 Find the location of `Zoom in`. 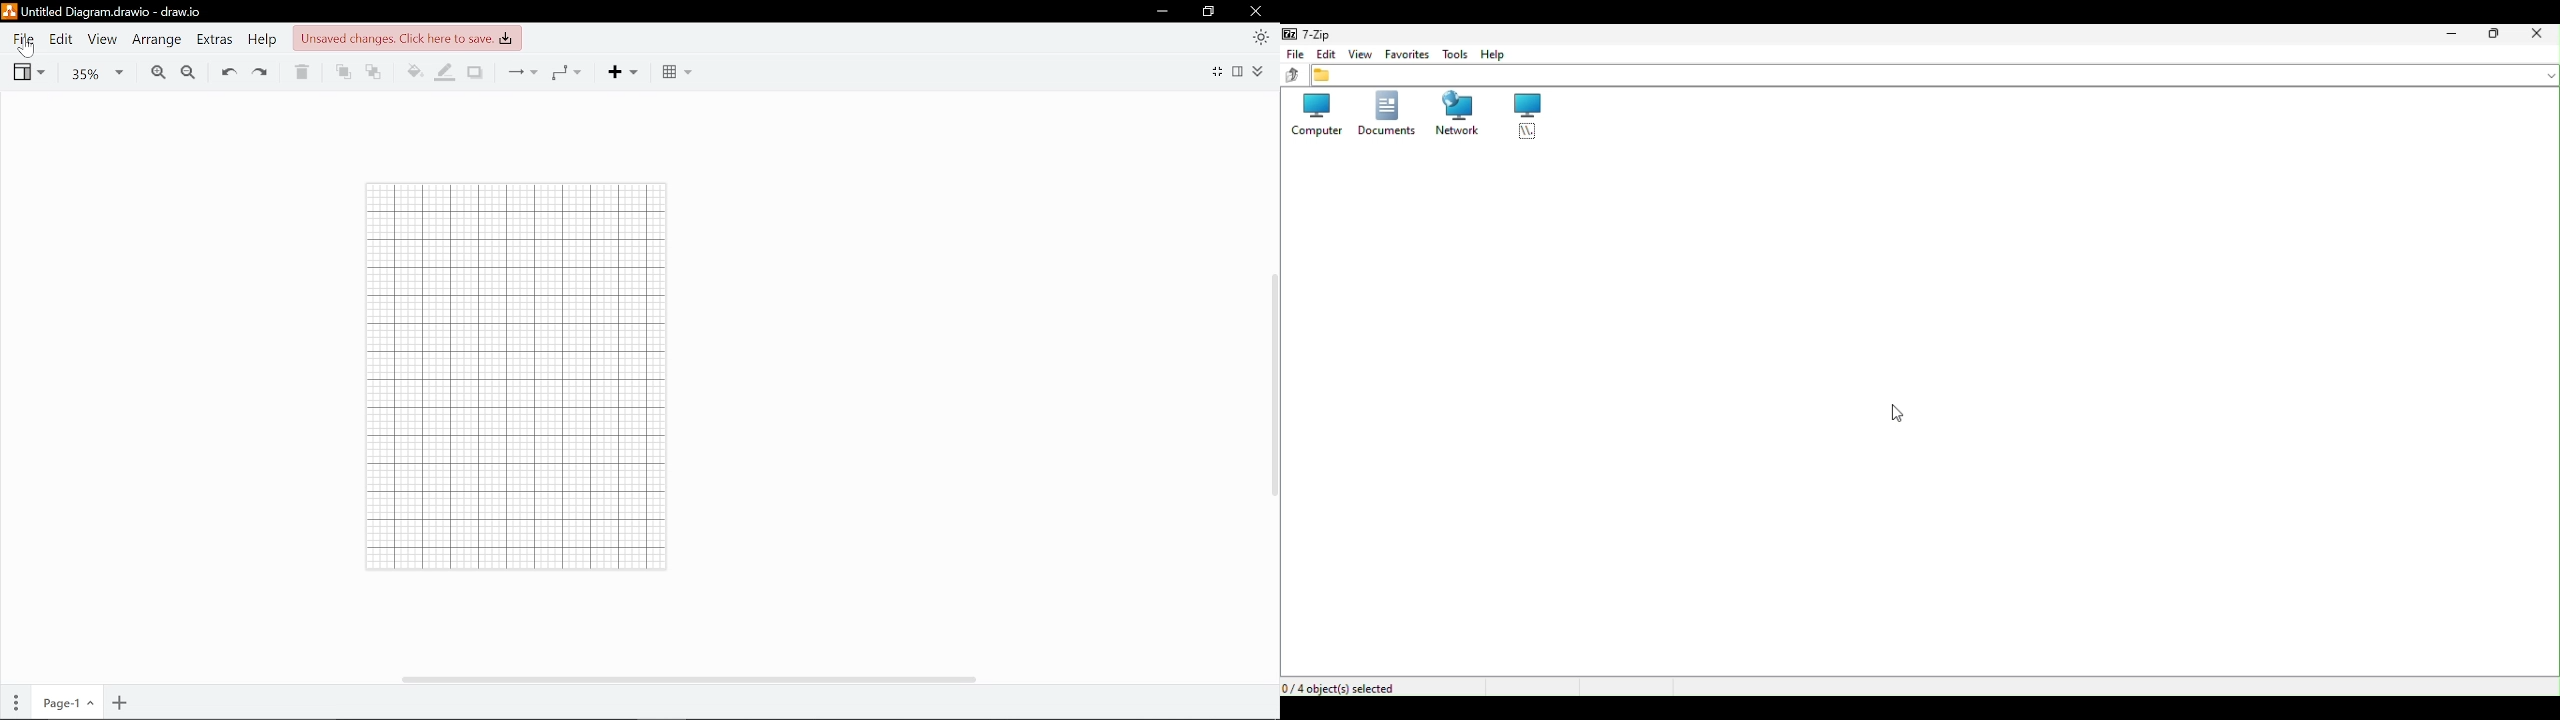

Zoom in is located at coordinates (158, 75).